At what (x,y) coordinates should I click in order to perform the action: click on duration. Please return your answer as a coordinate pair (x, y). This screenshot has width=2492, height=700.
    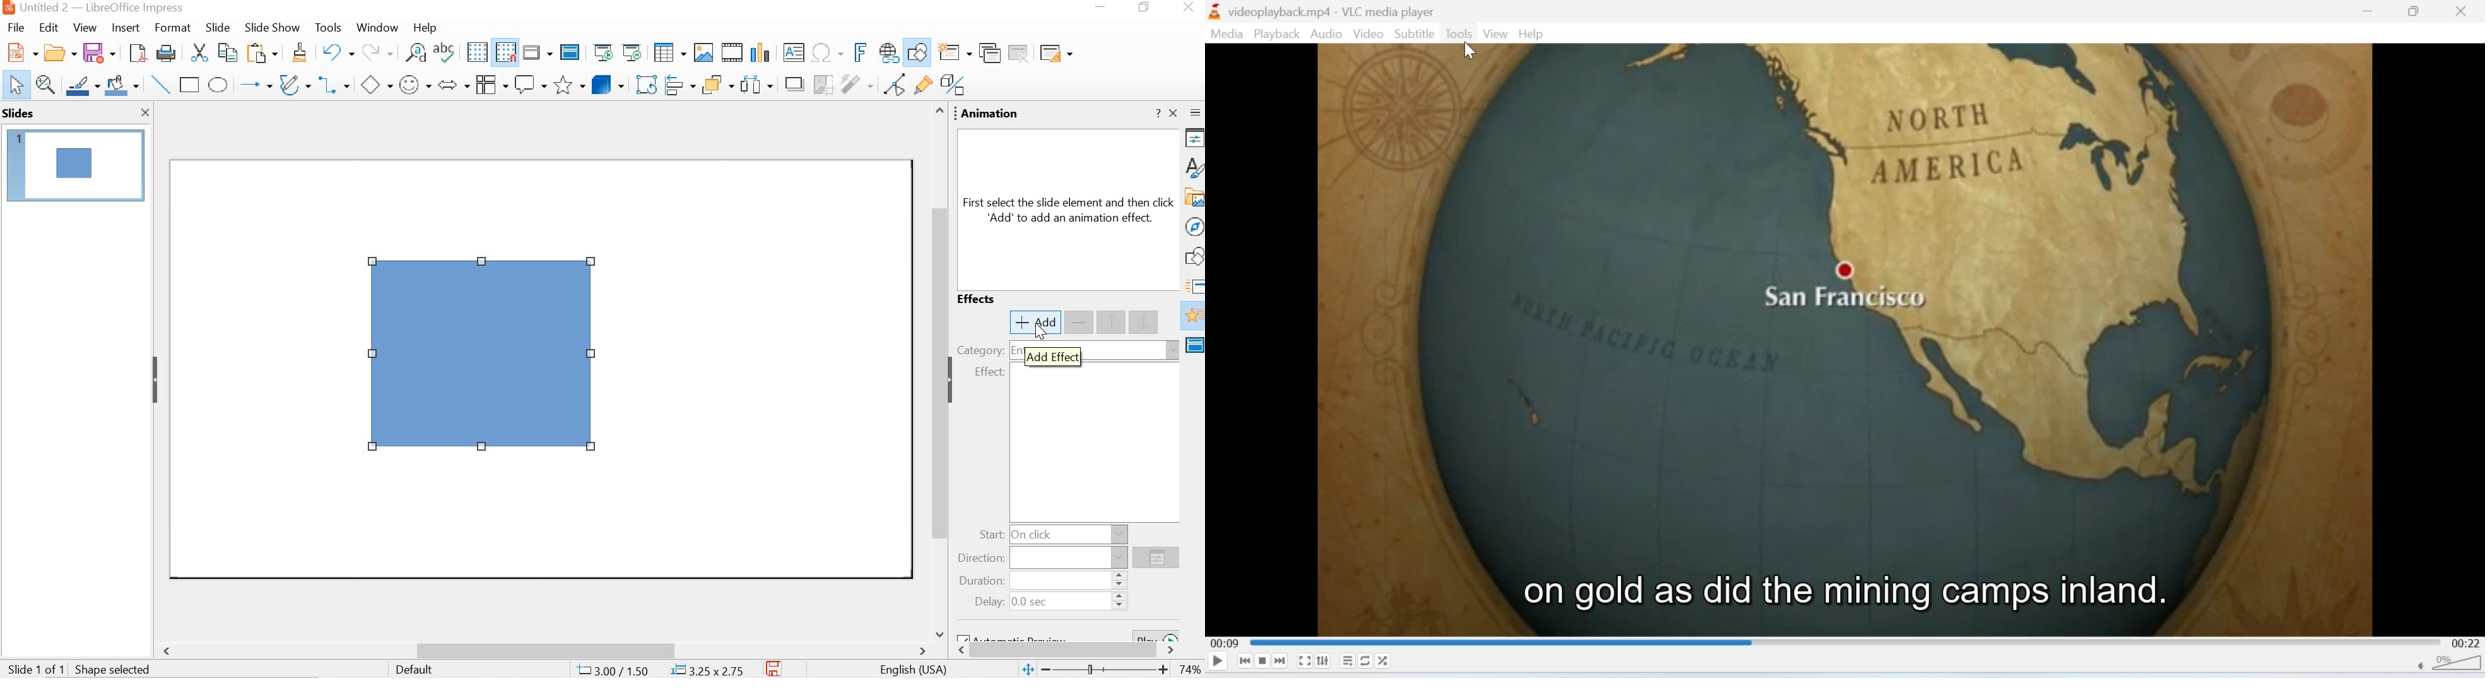
    Looking at the image, I should click on (1041, 580).